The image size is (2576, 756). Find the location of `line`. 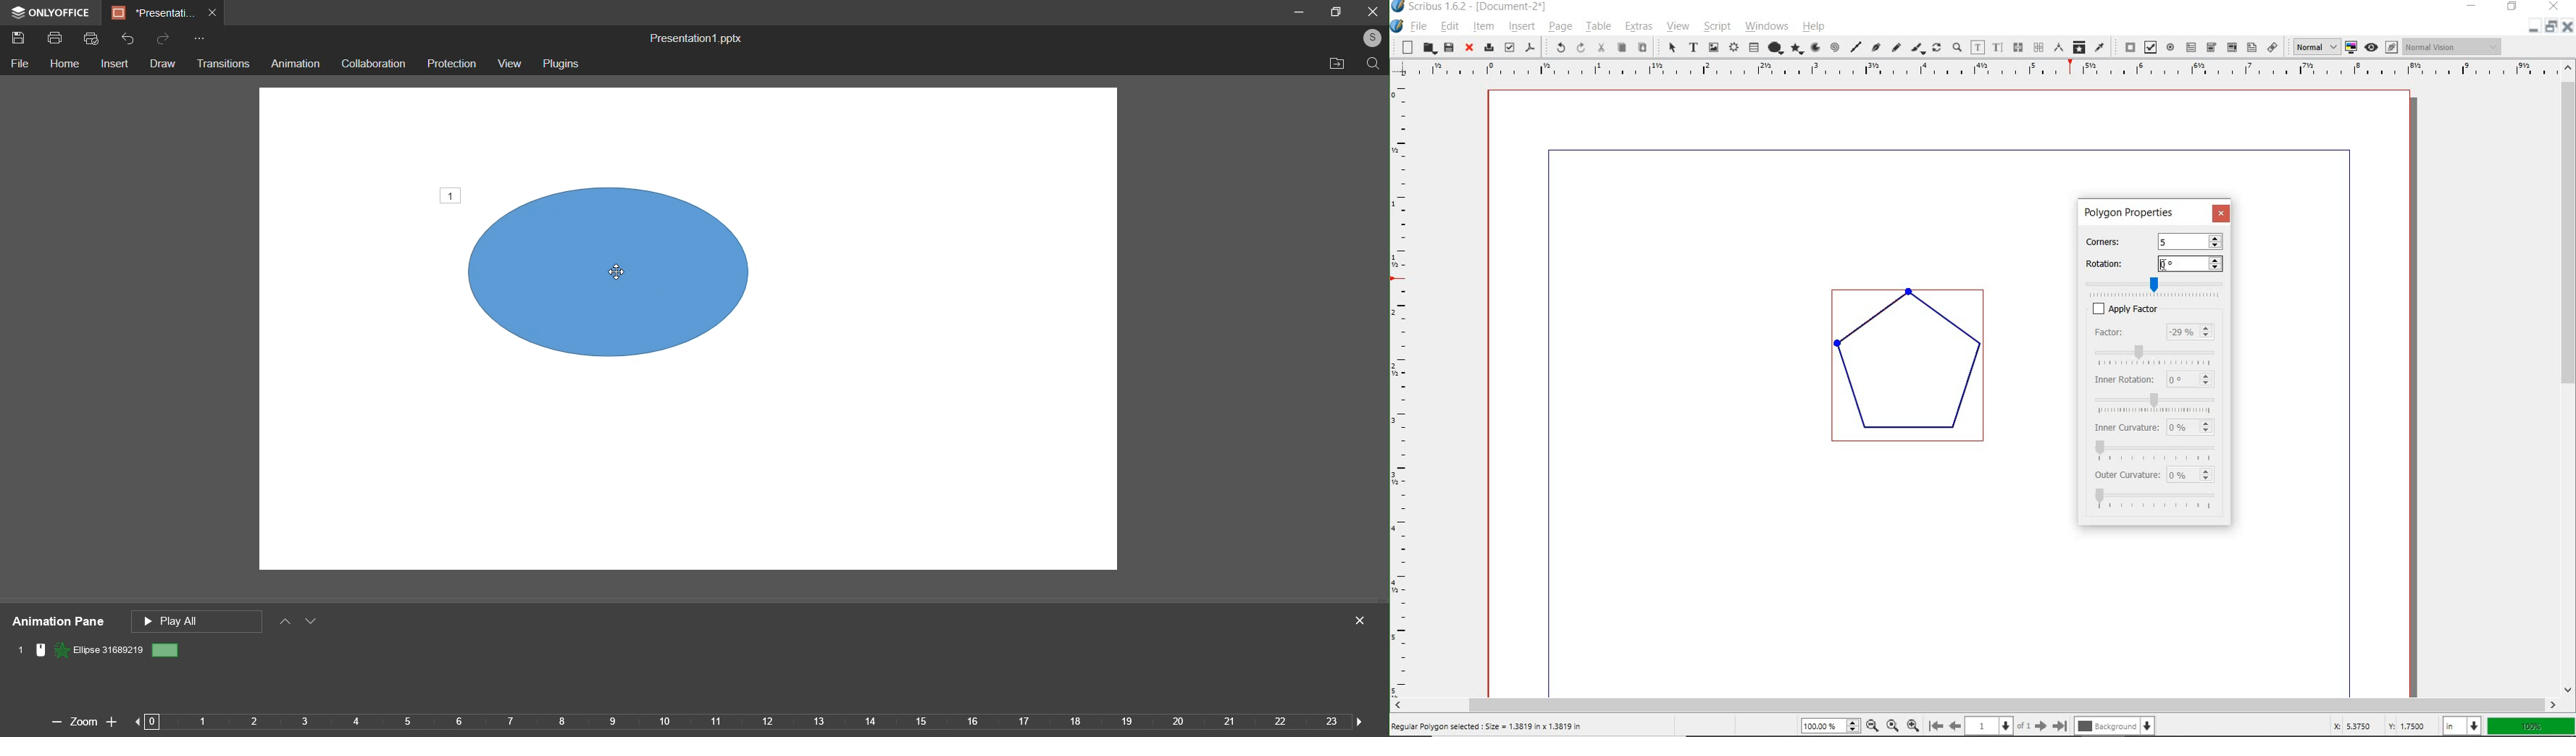

line is located at coordinates (1855, 44).